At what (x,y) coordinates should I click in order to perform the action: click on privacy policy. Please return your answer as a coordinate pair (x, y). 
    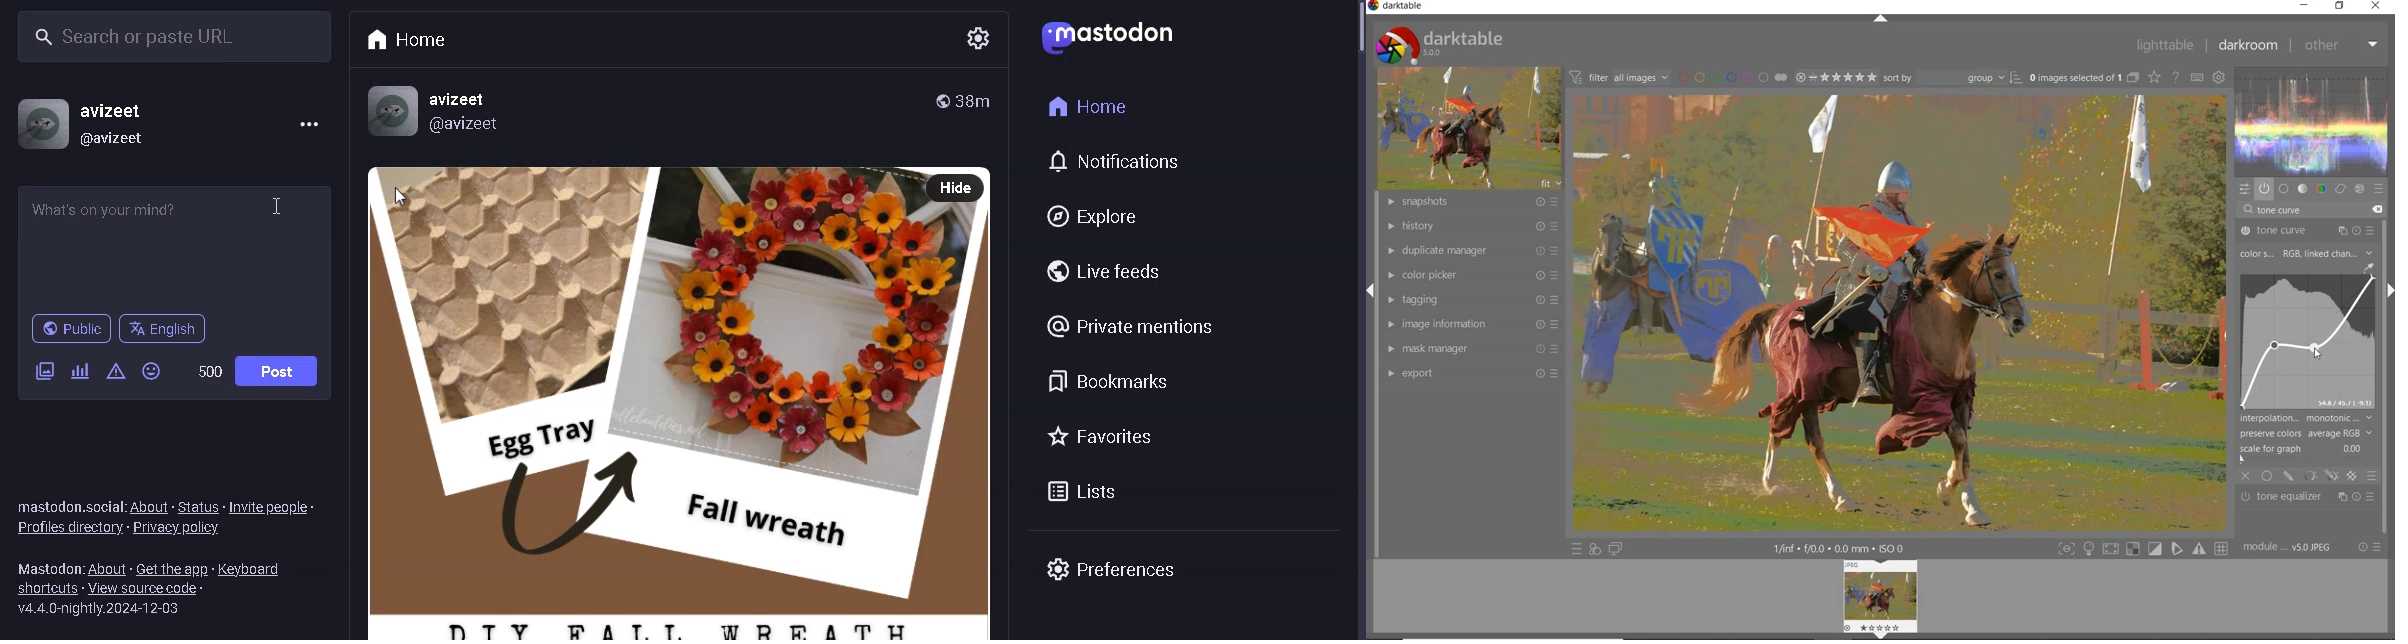
    Looking at the image, I should click on (186, 528).